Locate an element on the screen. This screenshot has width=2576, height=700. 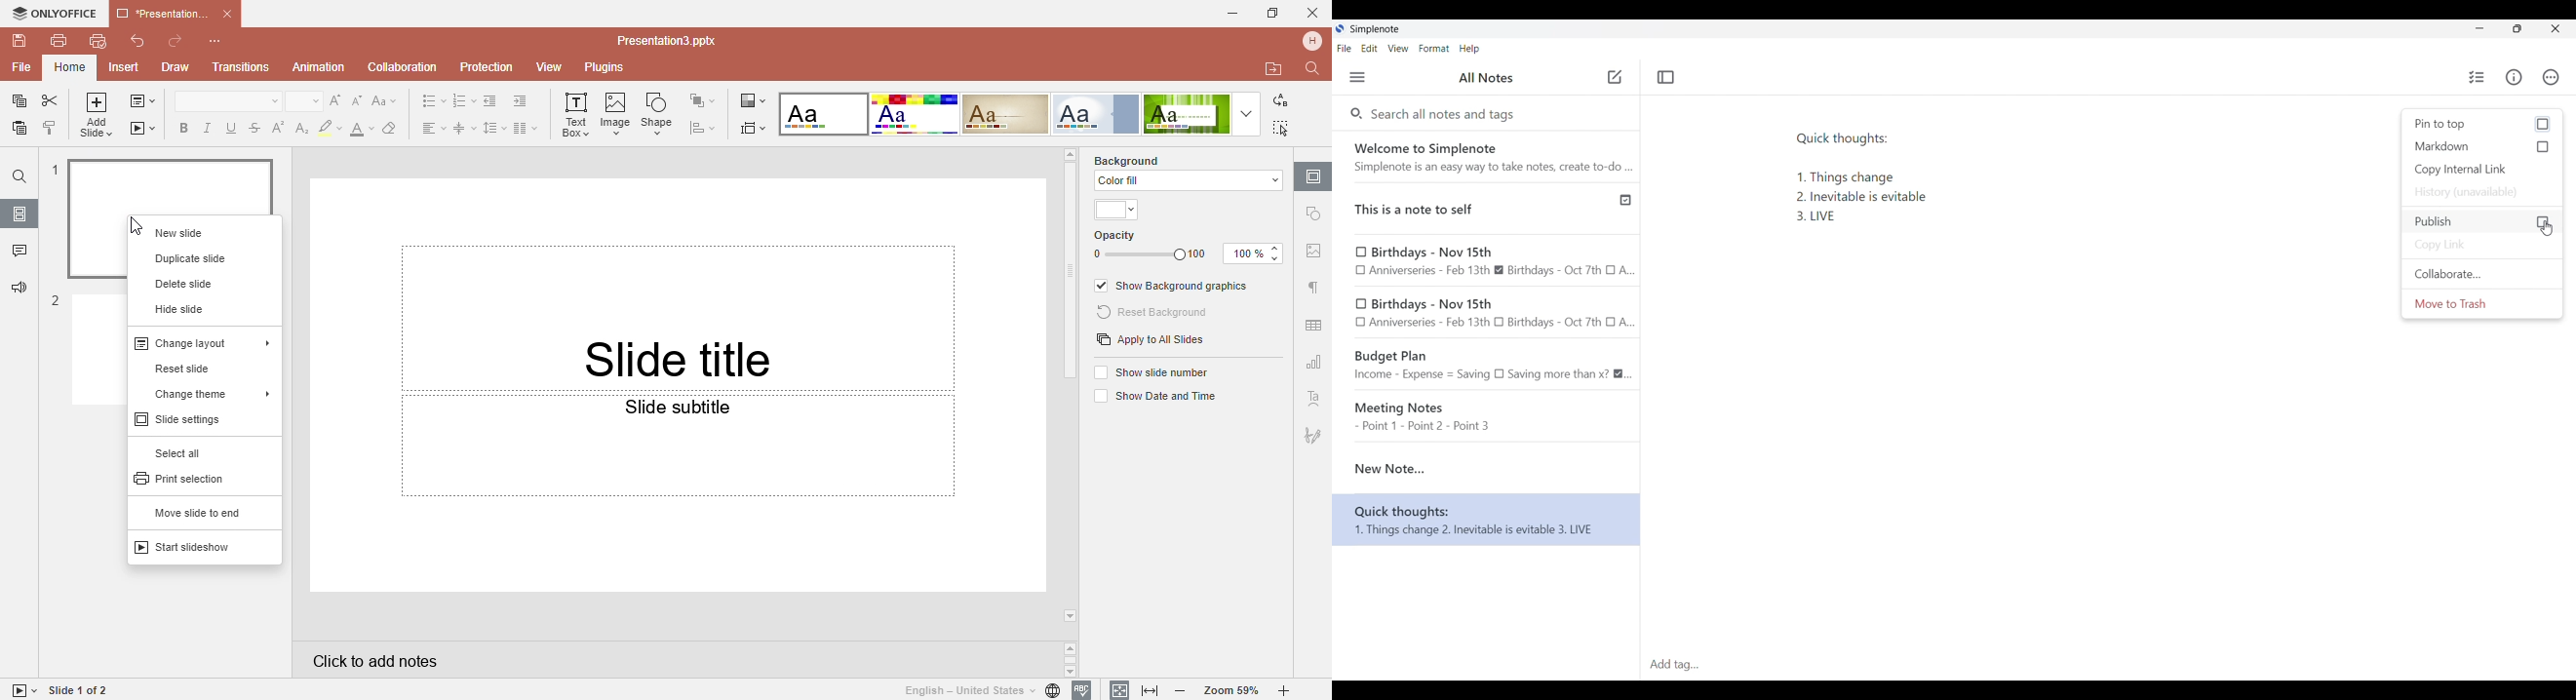
Budget Plan is located at coordinates (1487, 362).